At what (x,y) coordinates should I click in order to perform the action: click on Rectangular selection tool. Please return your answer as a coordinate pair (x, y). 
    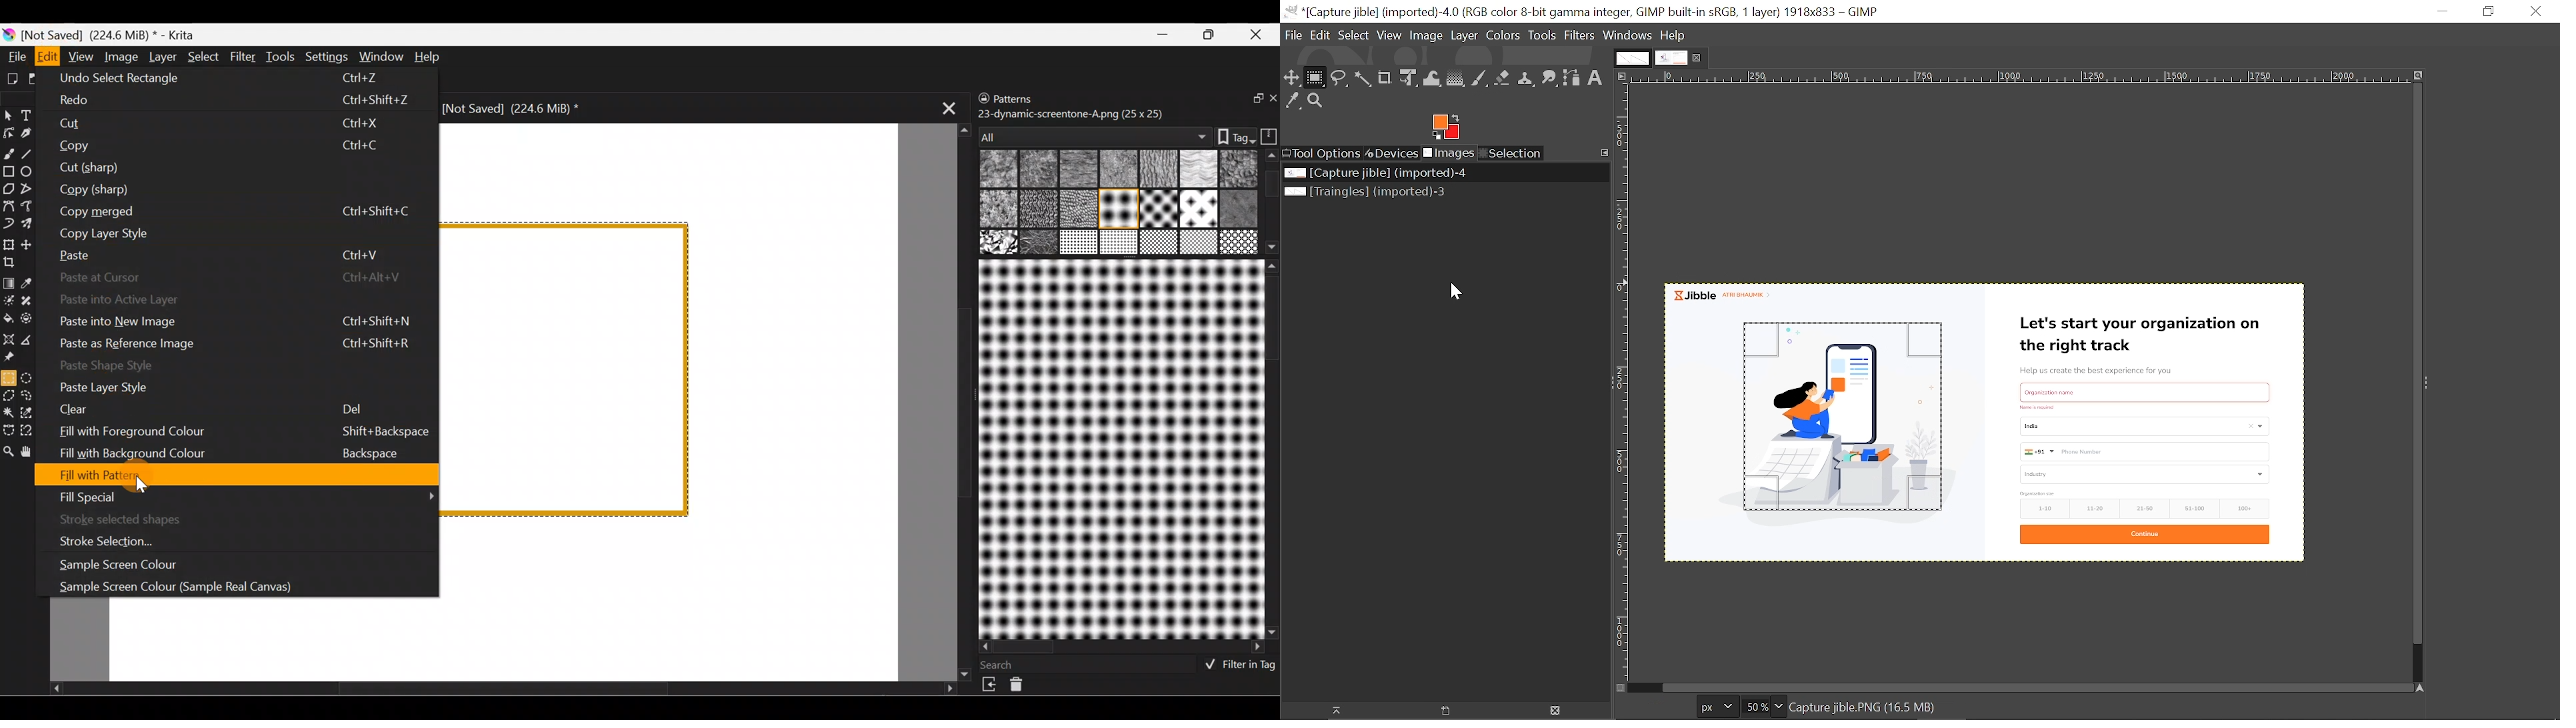
    Looking at the image, I should click on (8, 377).